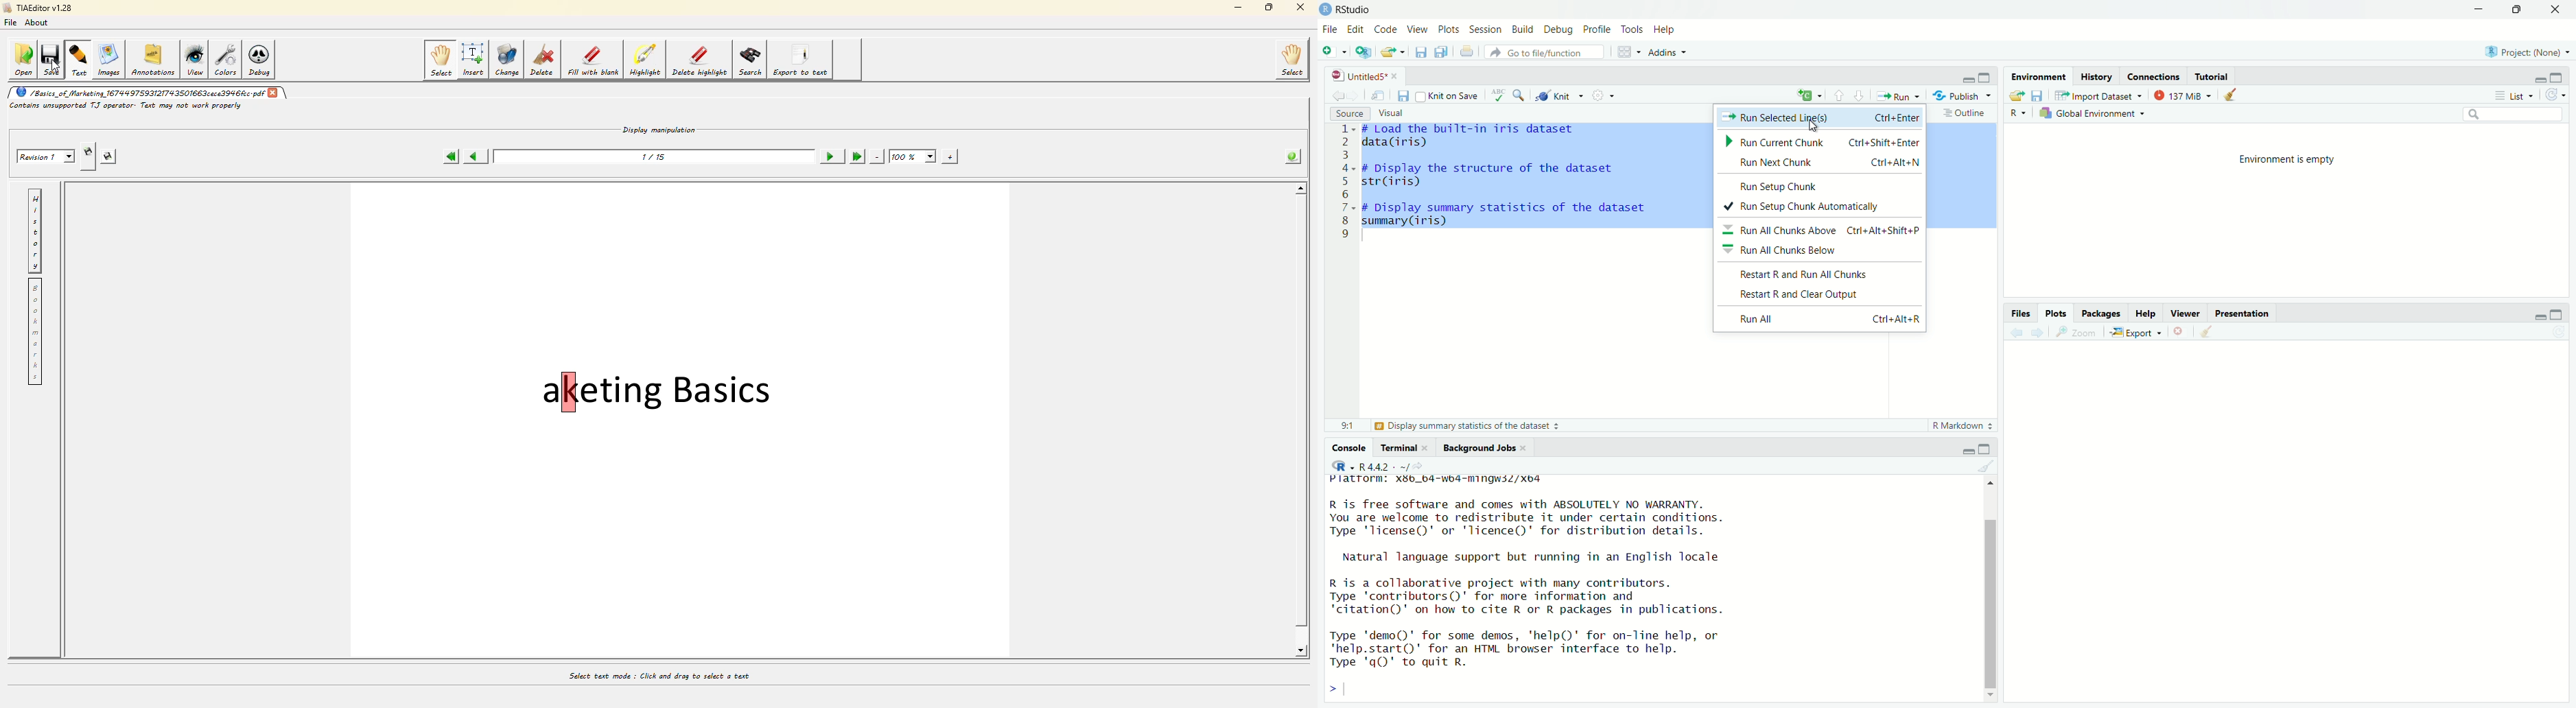 This screenshot has height=728, width=2576. I want to click on Help, so click(1665, 30).